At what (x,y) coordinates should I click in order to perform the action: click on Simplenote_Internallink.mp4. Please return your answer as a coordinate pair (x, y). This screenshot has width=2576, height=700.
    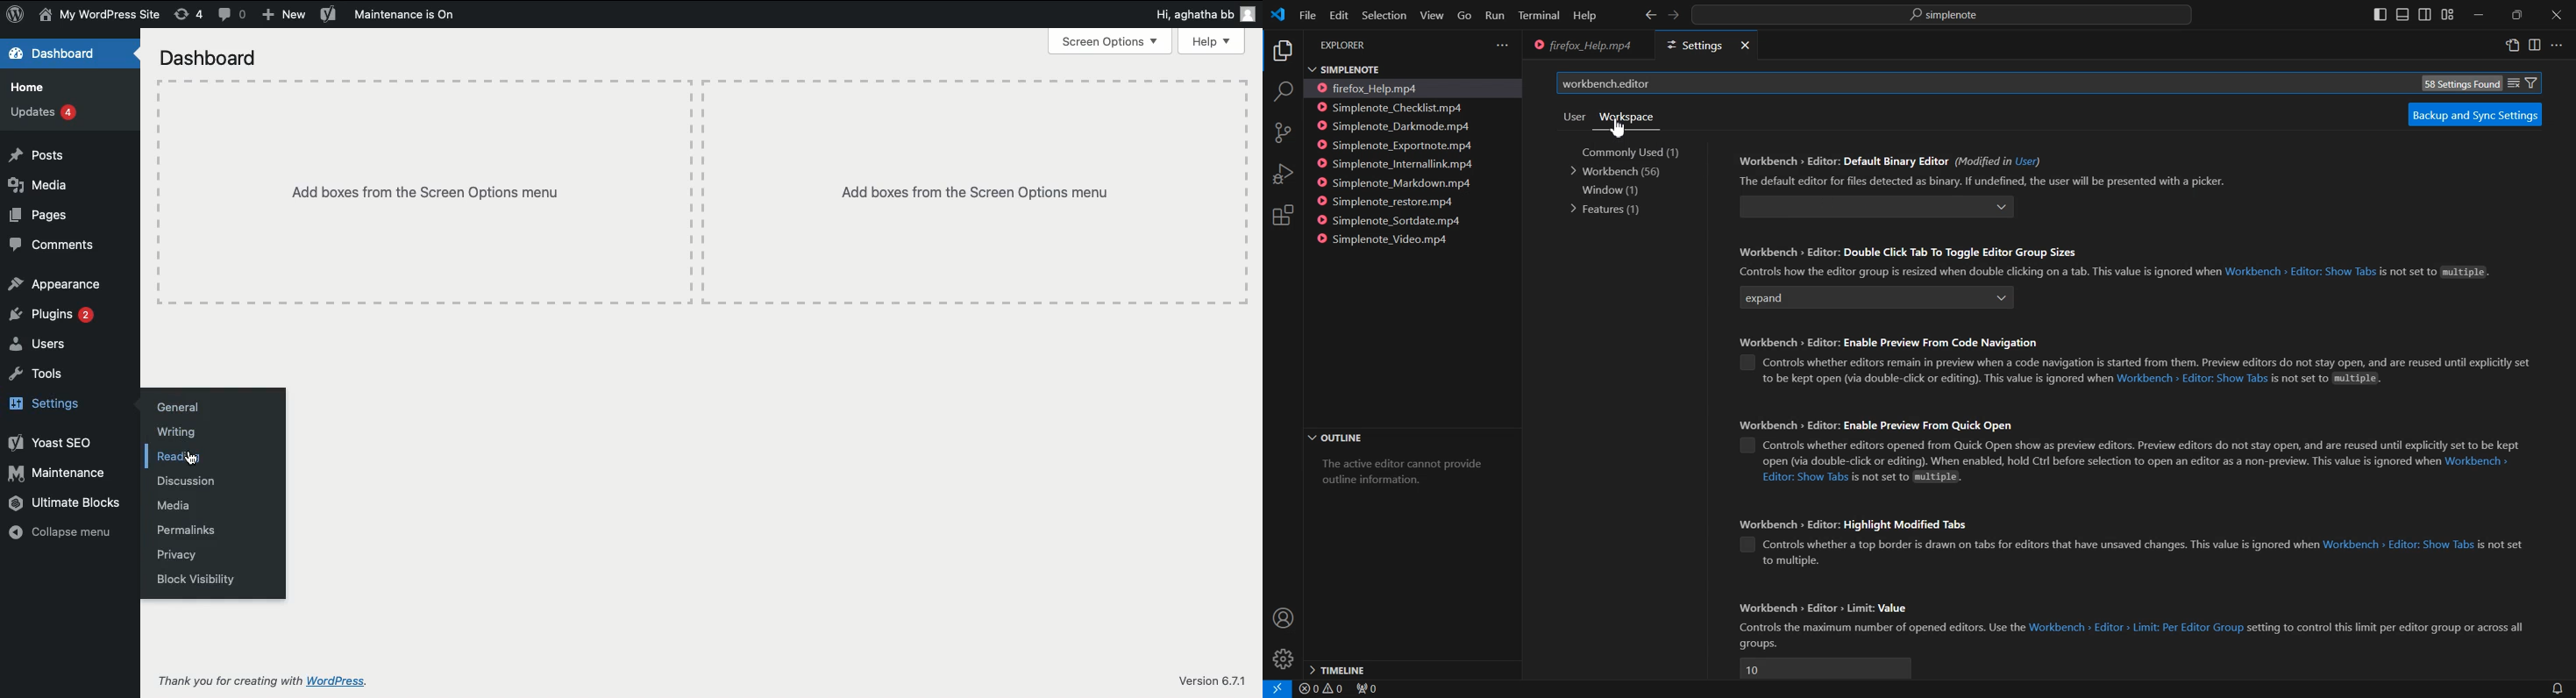
    Looking at the image, I should click on (1397, 164).